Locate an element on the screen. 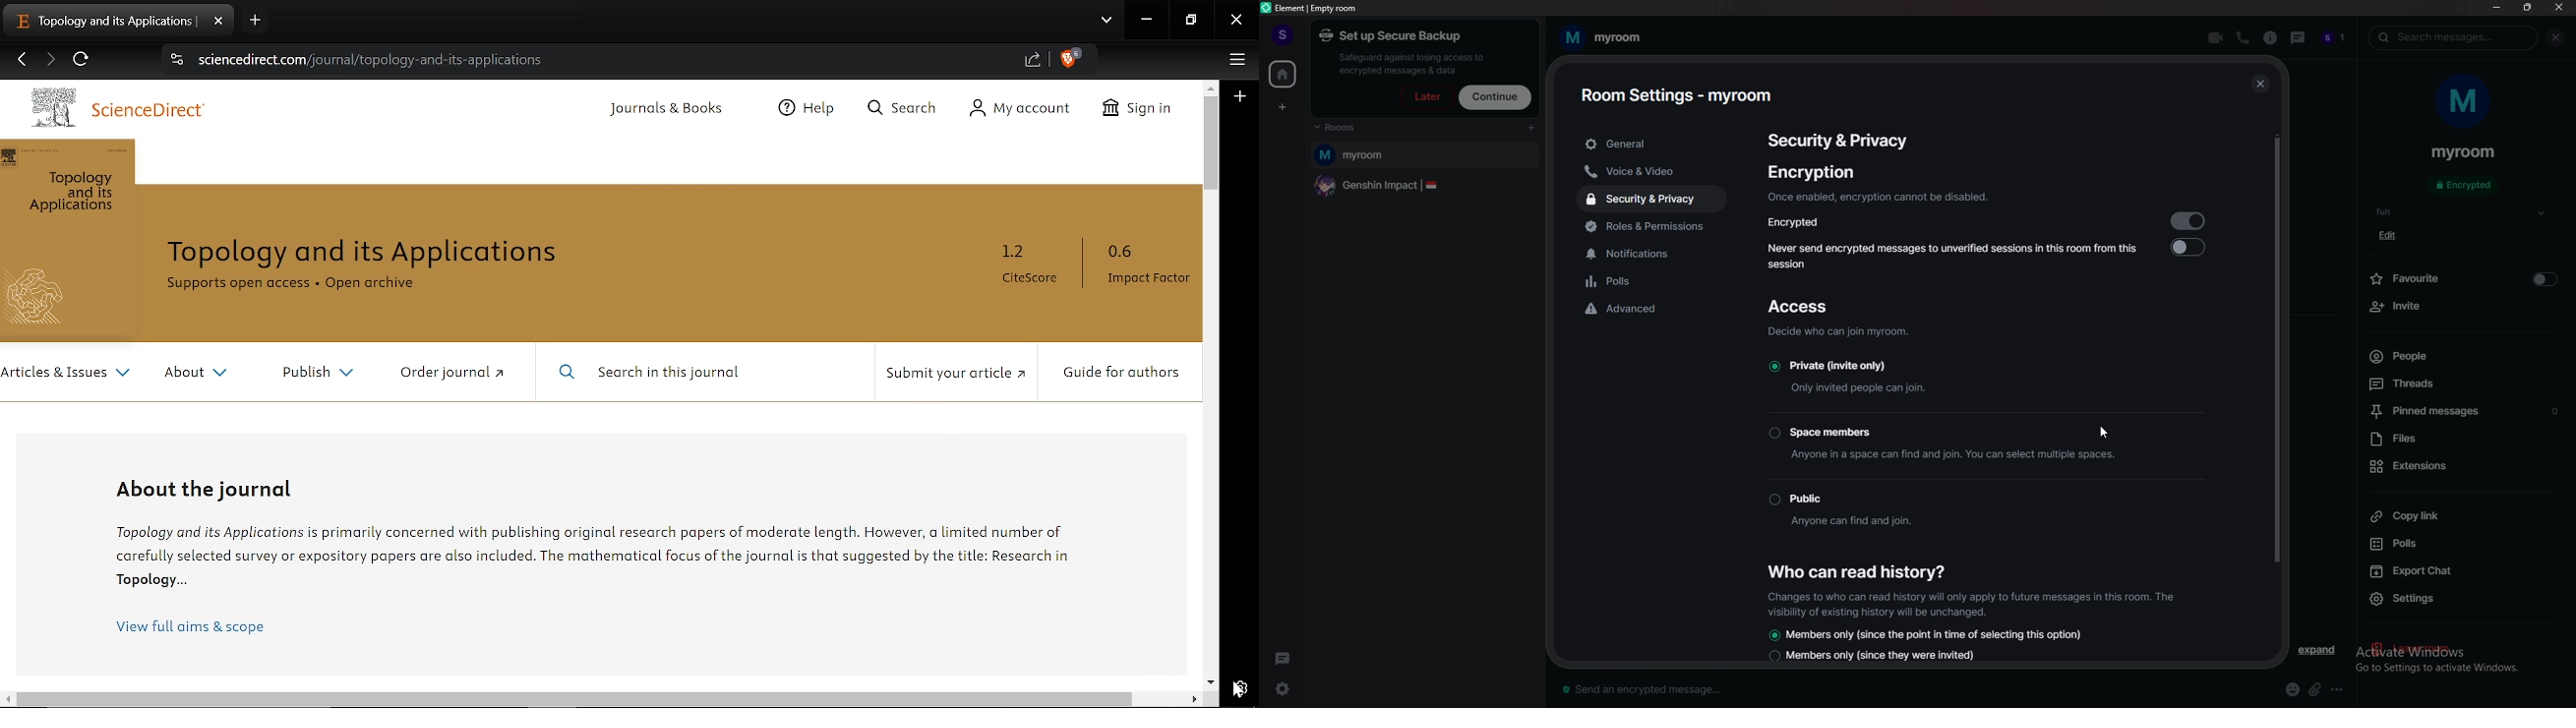  threads is located at coordinates (2299, 38).